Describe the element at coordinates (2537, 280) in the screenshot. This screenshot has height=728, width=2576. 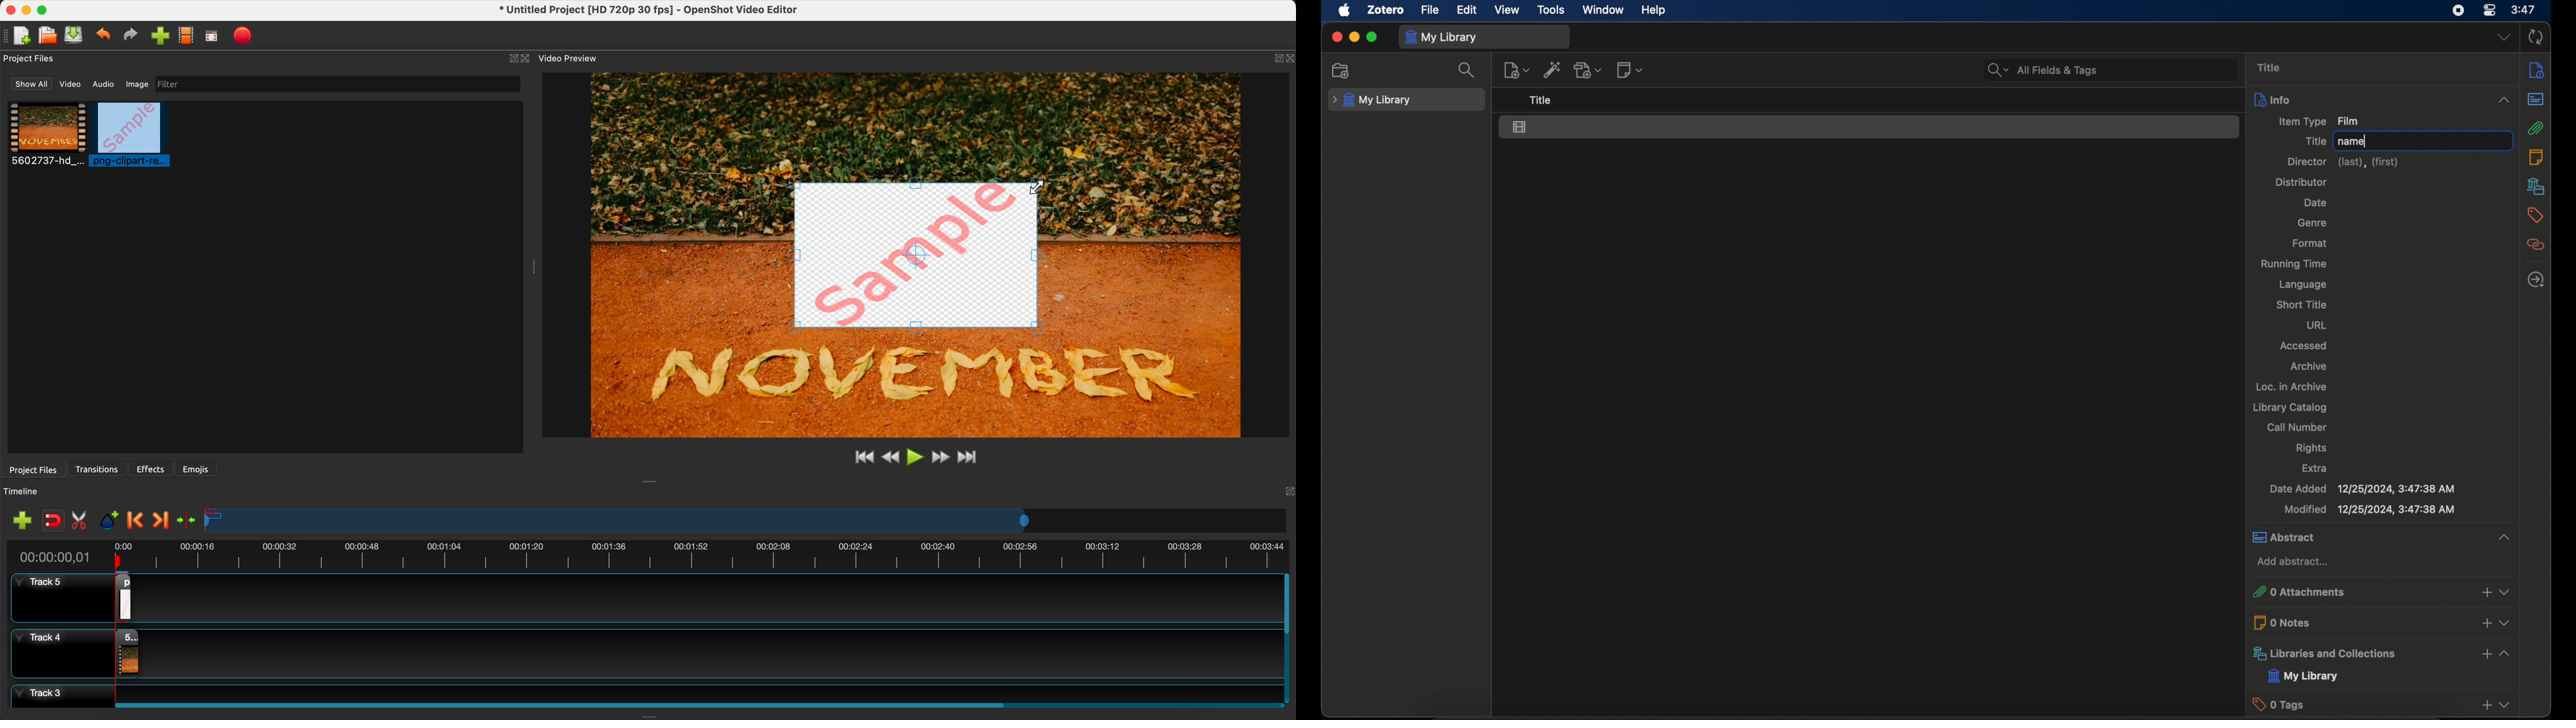
I see `locate` at that location.